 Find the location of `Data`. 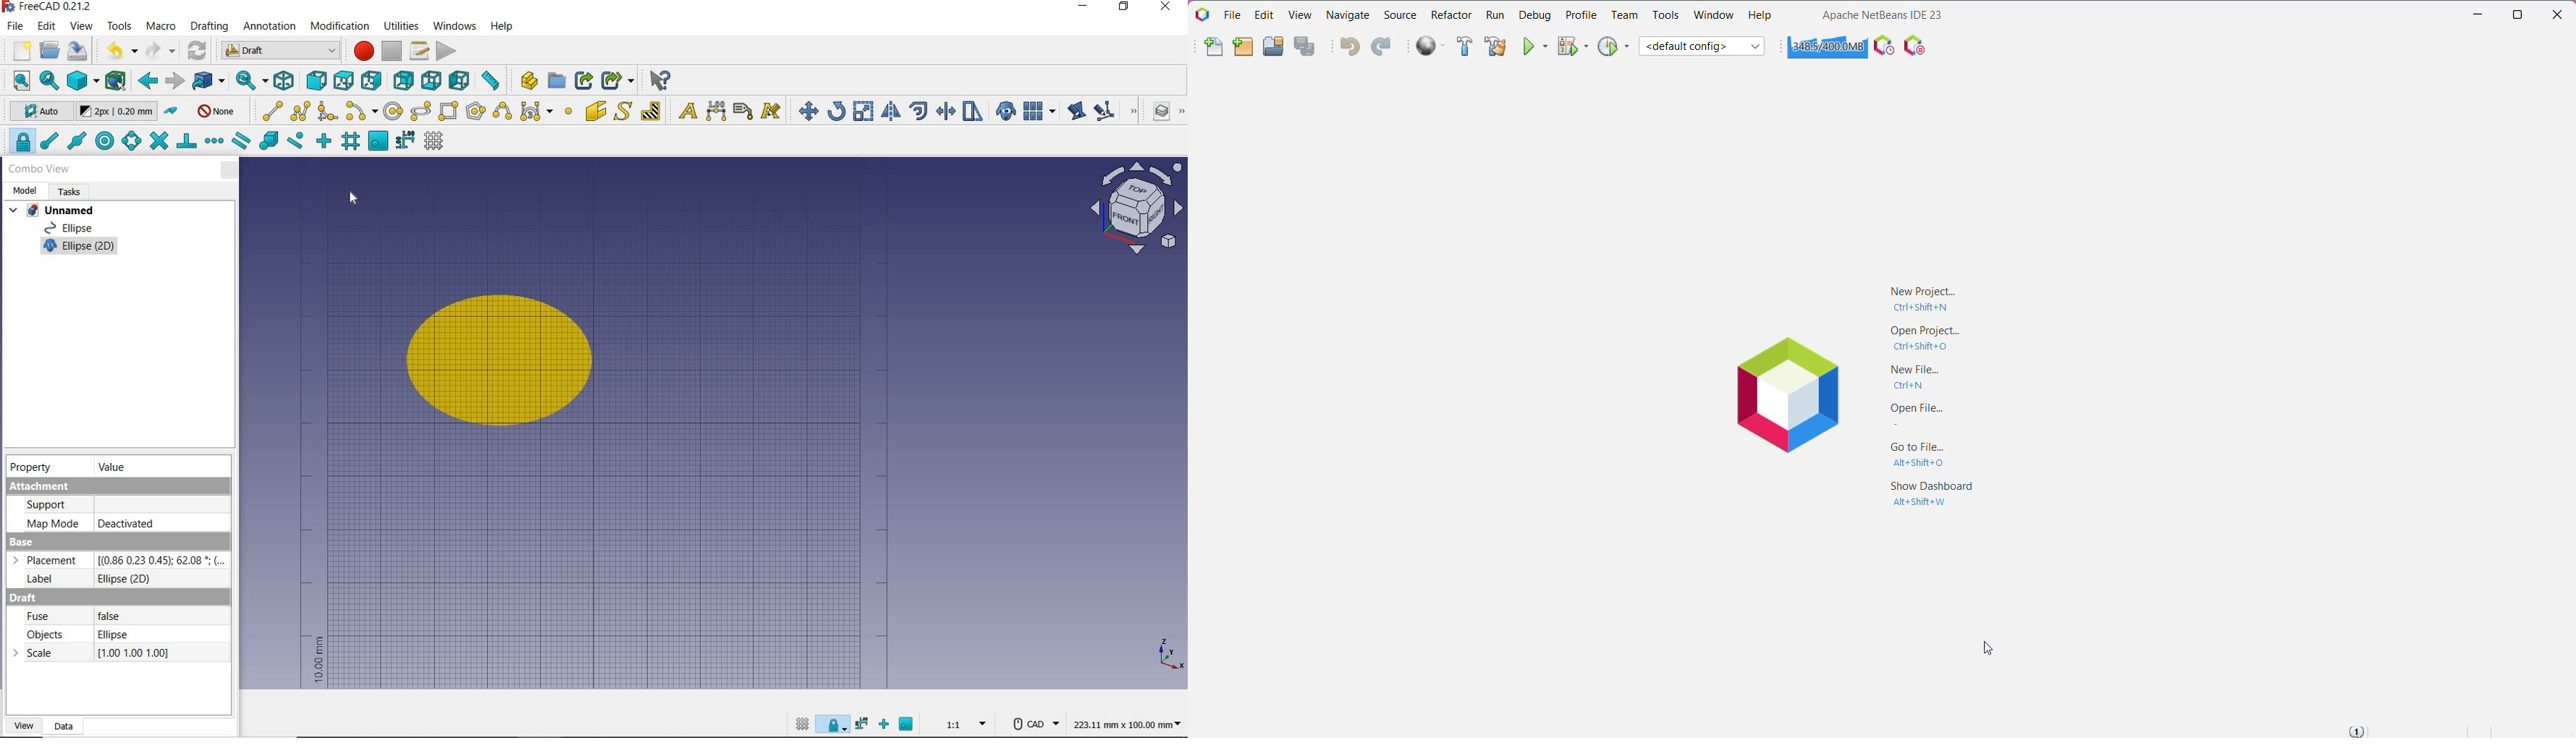

Data is located at coordinates (69, 727).